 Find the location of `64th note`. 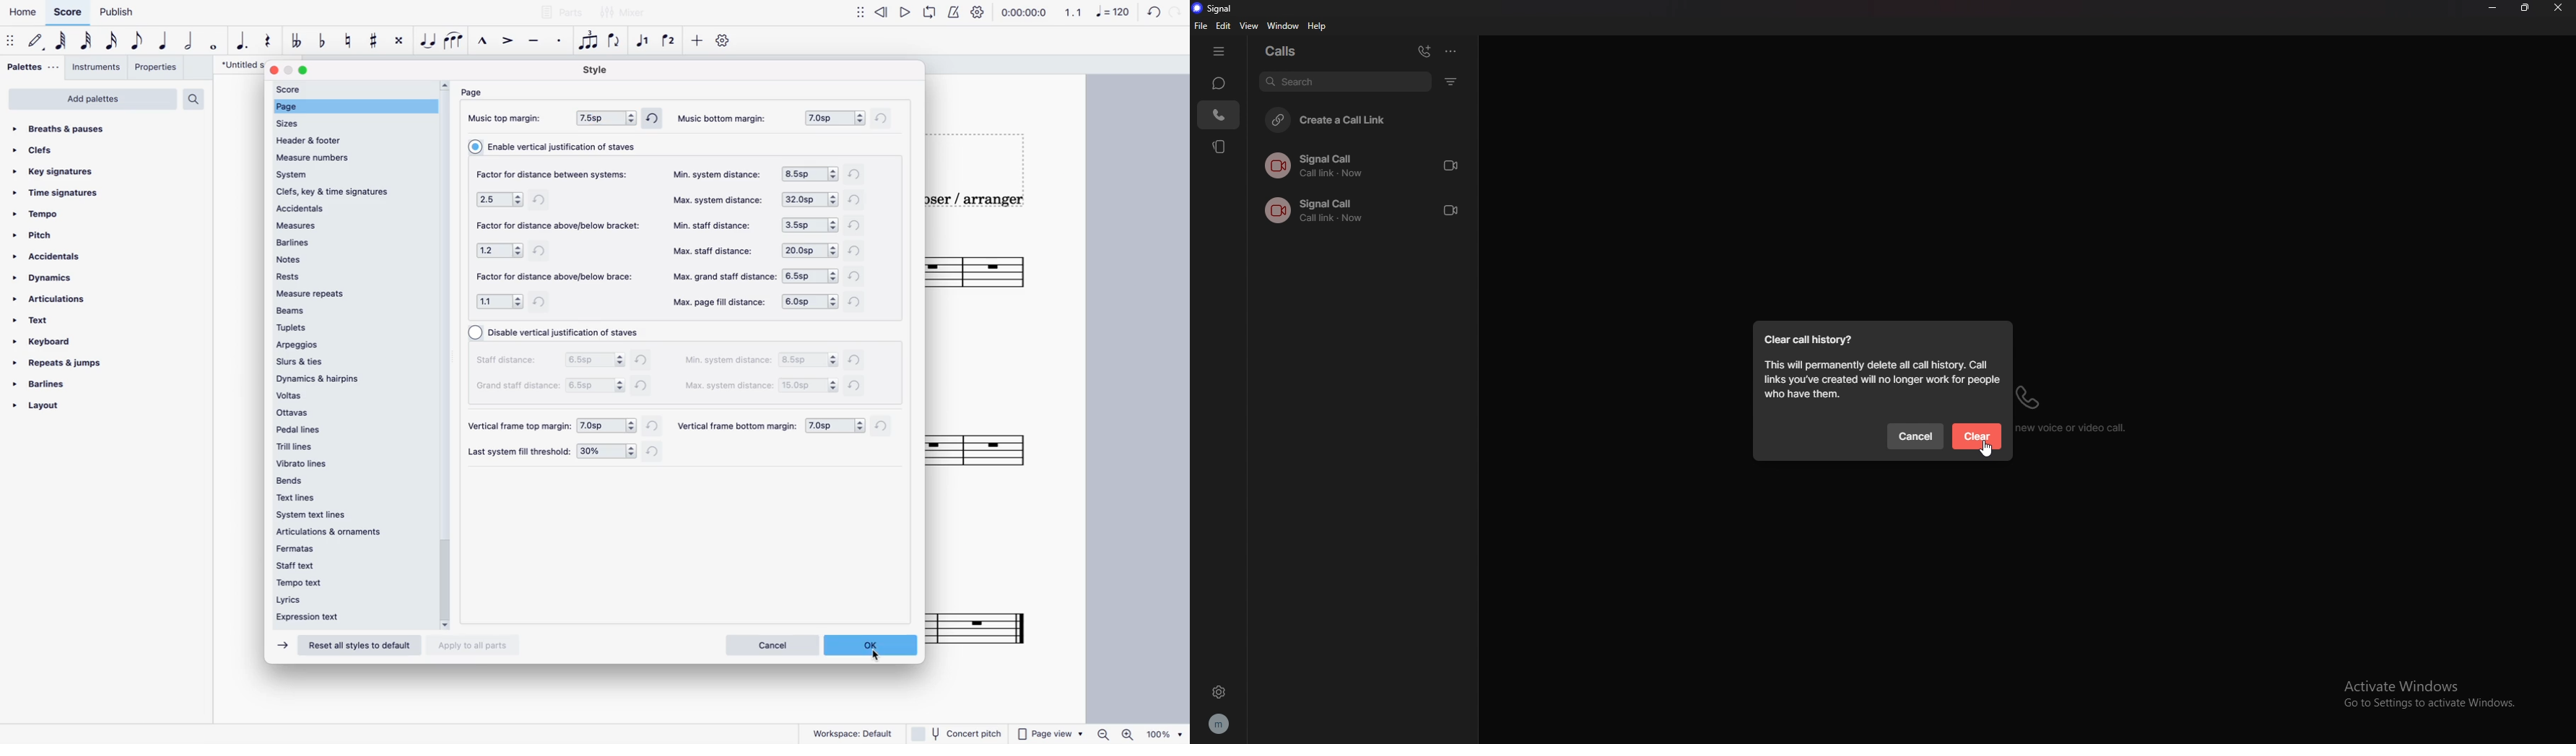

64th note is located at coordinates (60, 43).